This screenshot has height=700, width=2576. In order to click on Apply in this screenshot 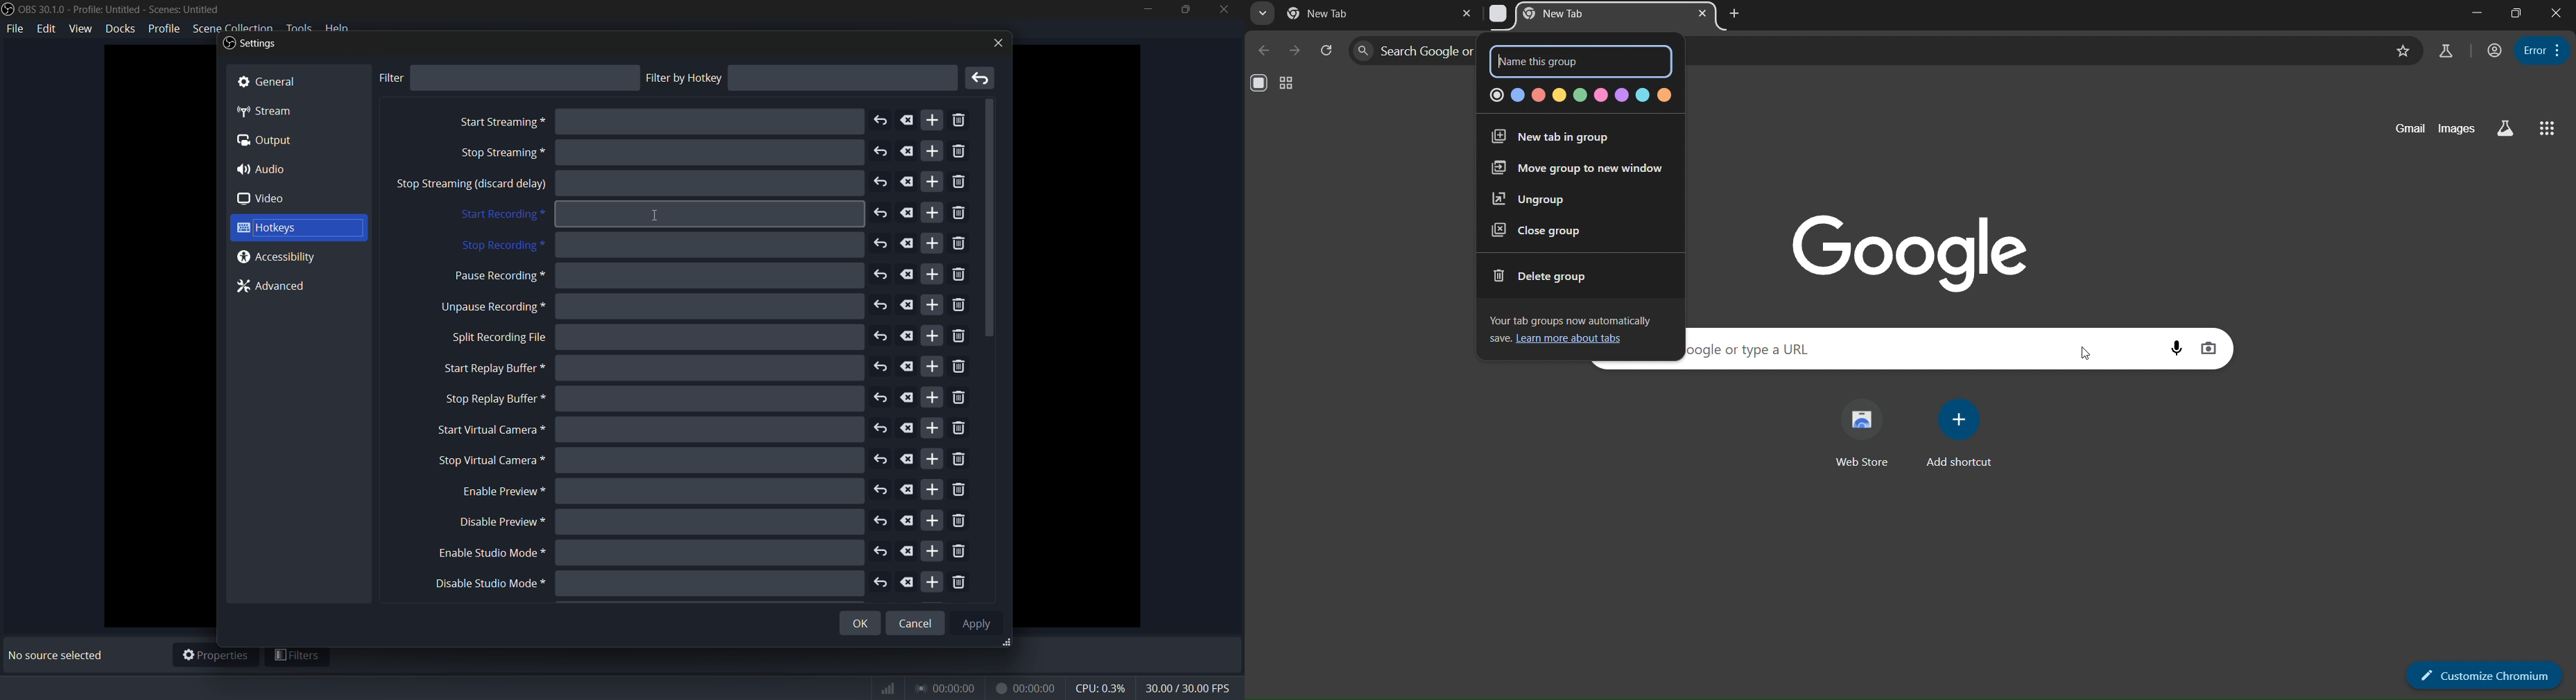, I will do `click(979, 622)`.